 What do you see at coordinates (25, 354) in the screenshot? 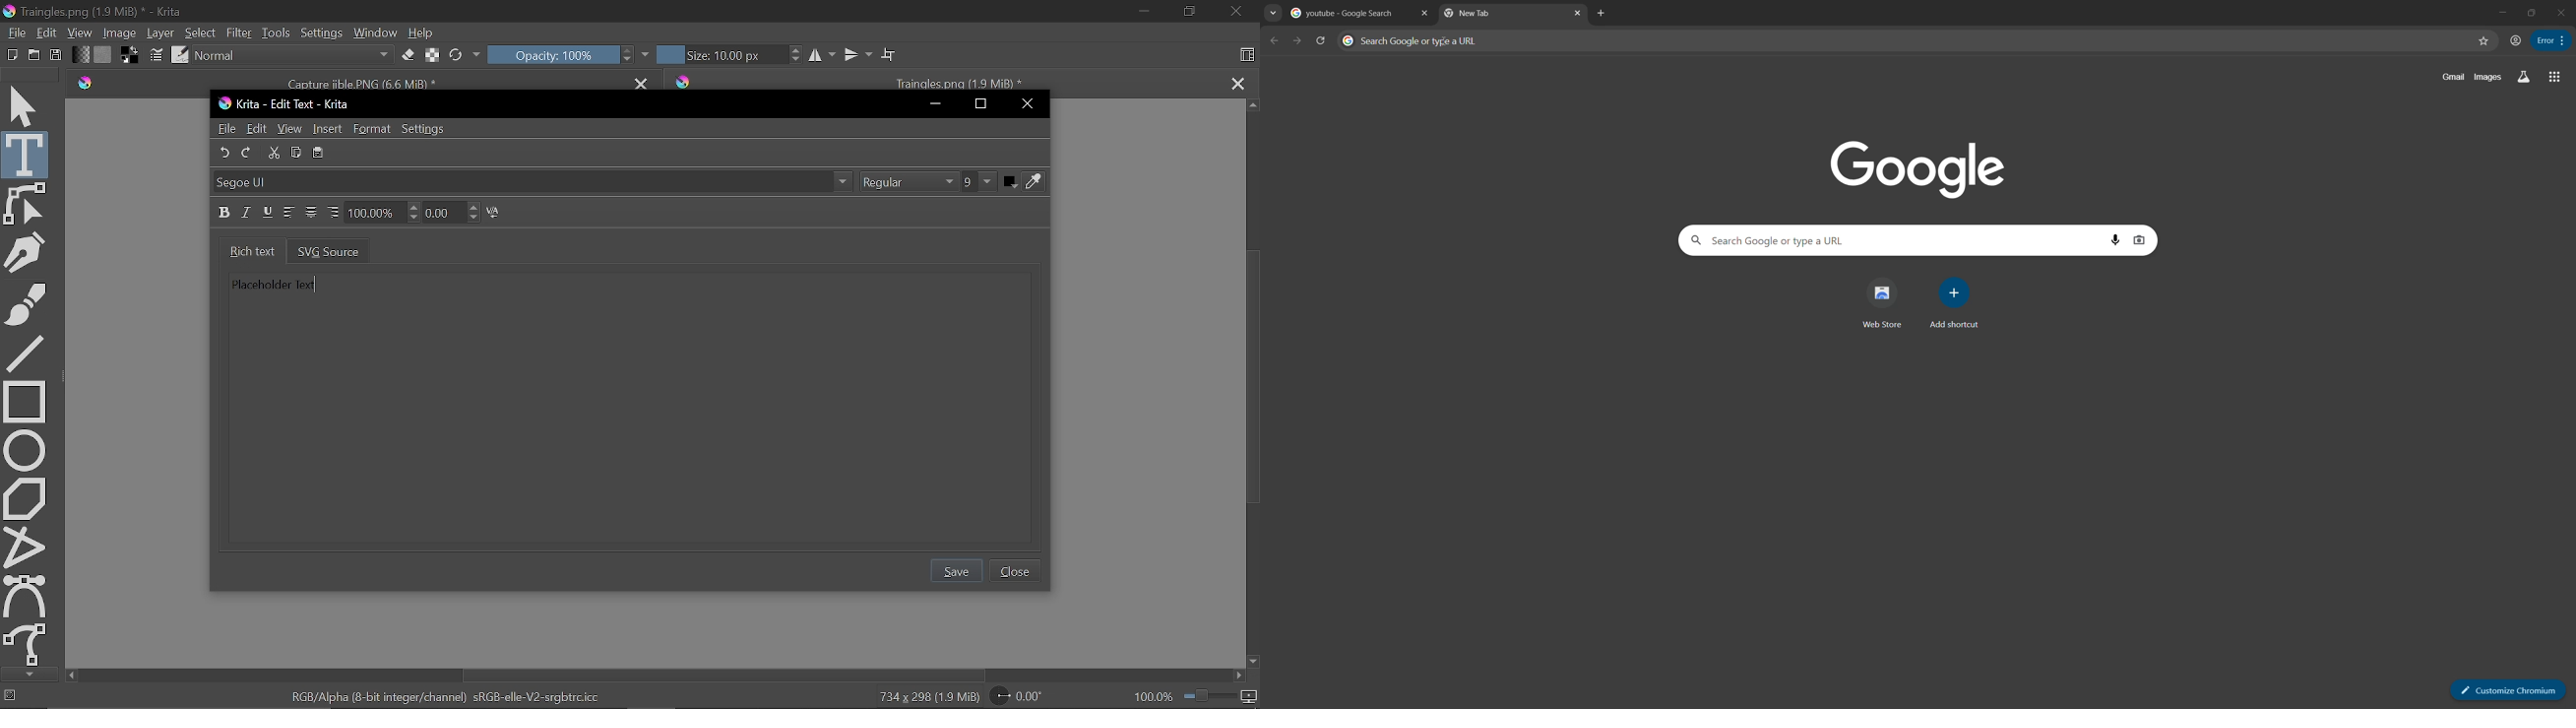
I see `Line tool` at bounding box center [25, 354].